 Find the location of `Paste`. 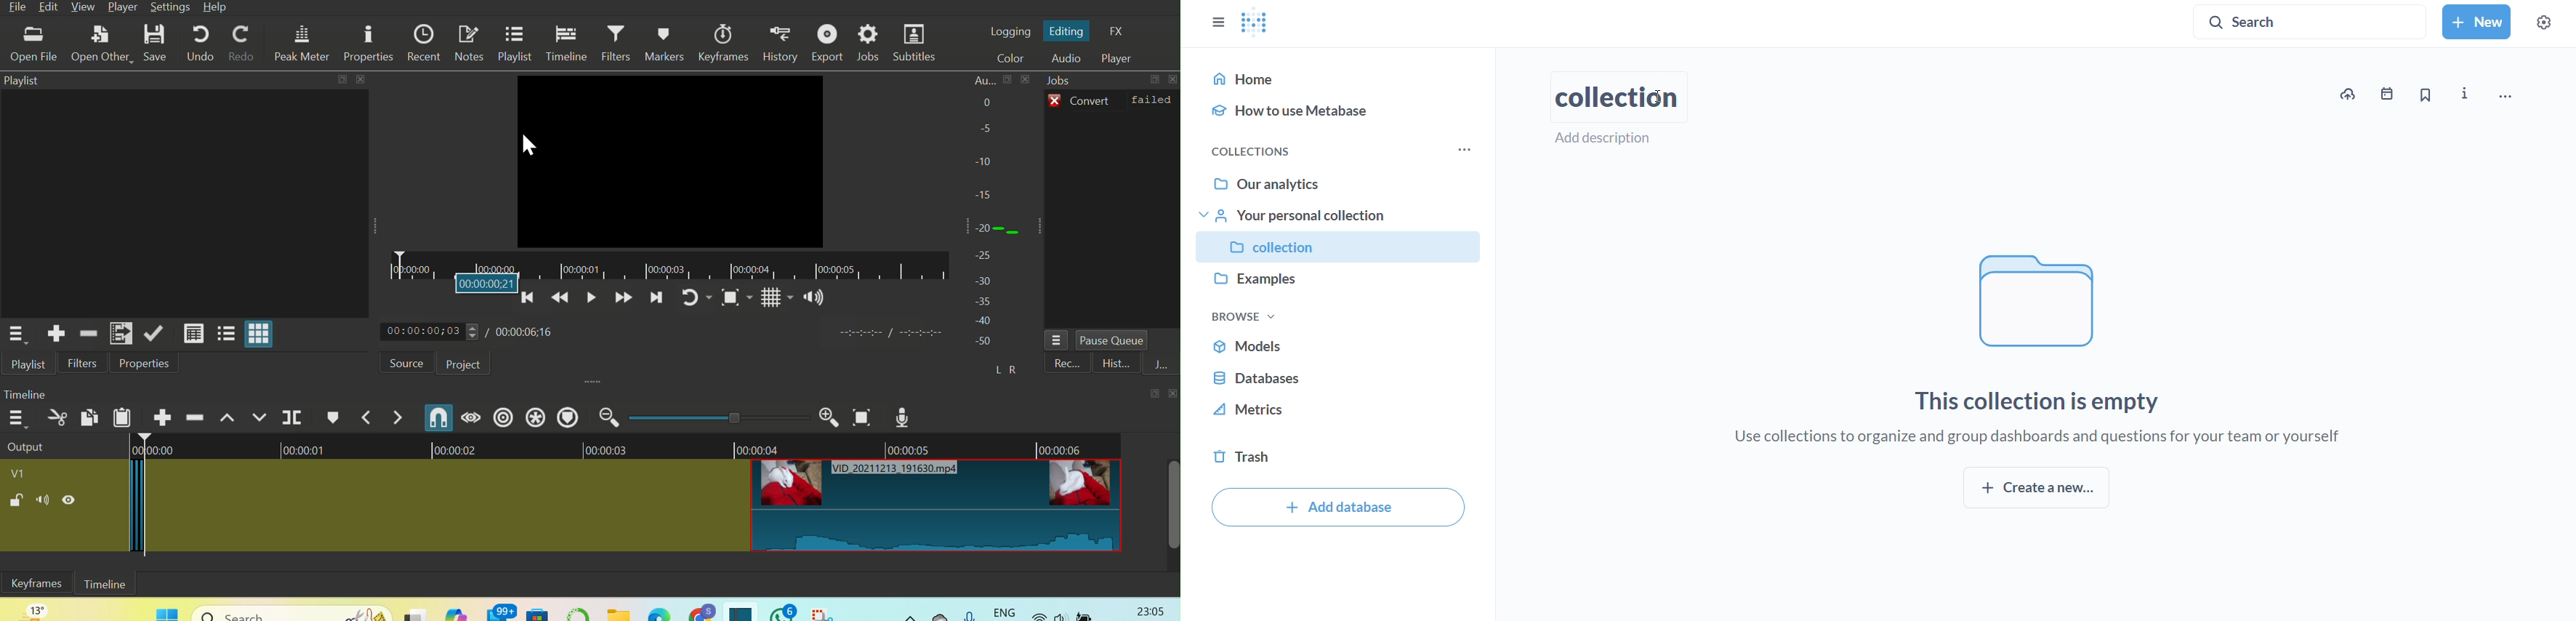

Paste is located at coordinates (122, 418).